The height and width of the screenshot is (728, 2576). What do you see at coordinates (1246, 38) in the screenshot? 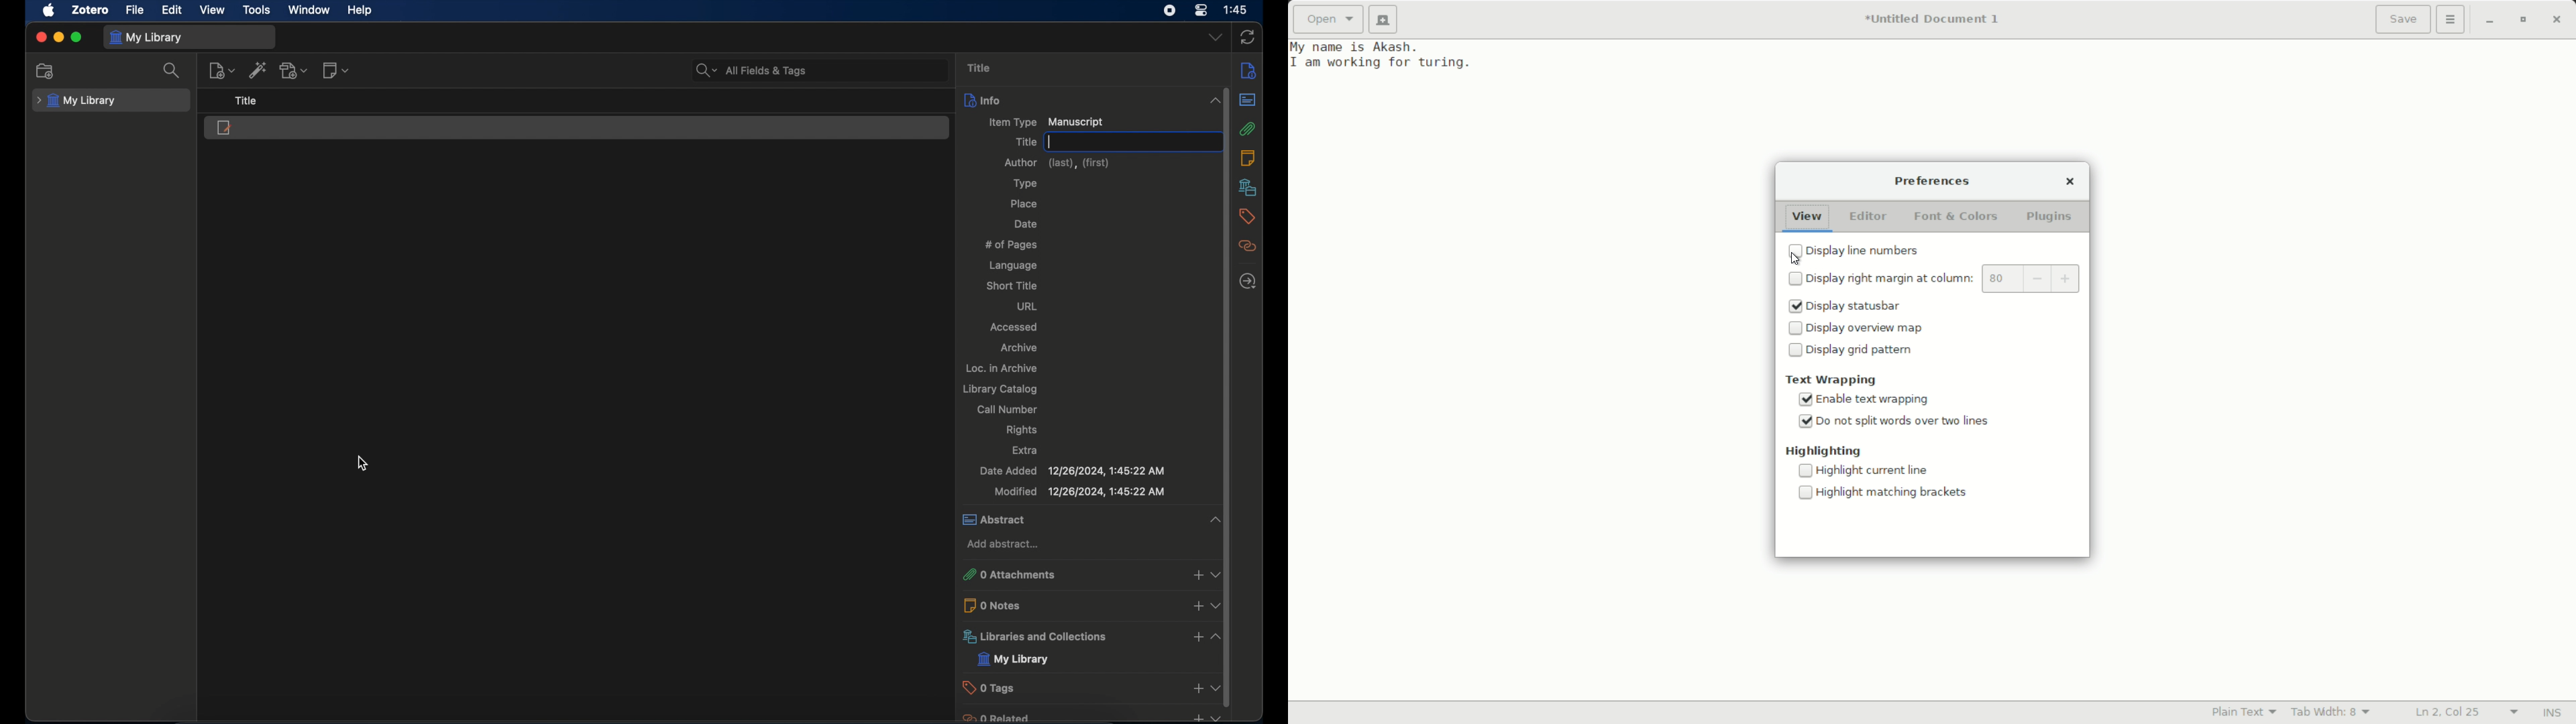
I see `sync` at bounding box center [1246, 38].